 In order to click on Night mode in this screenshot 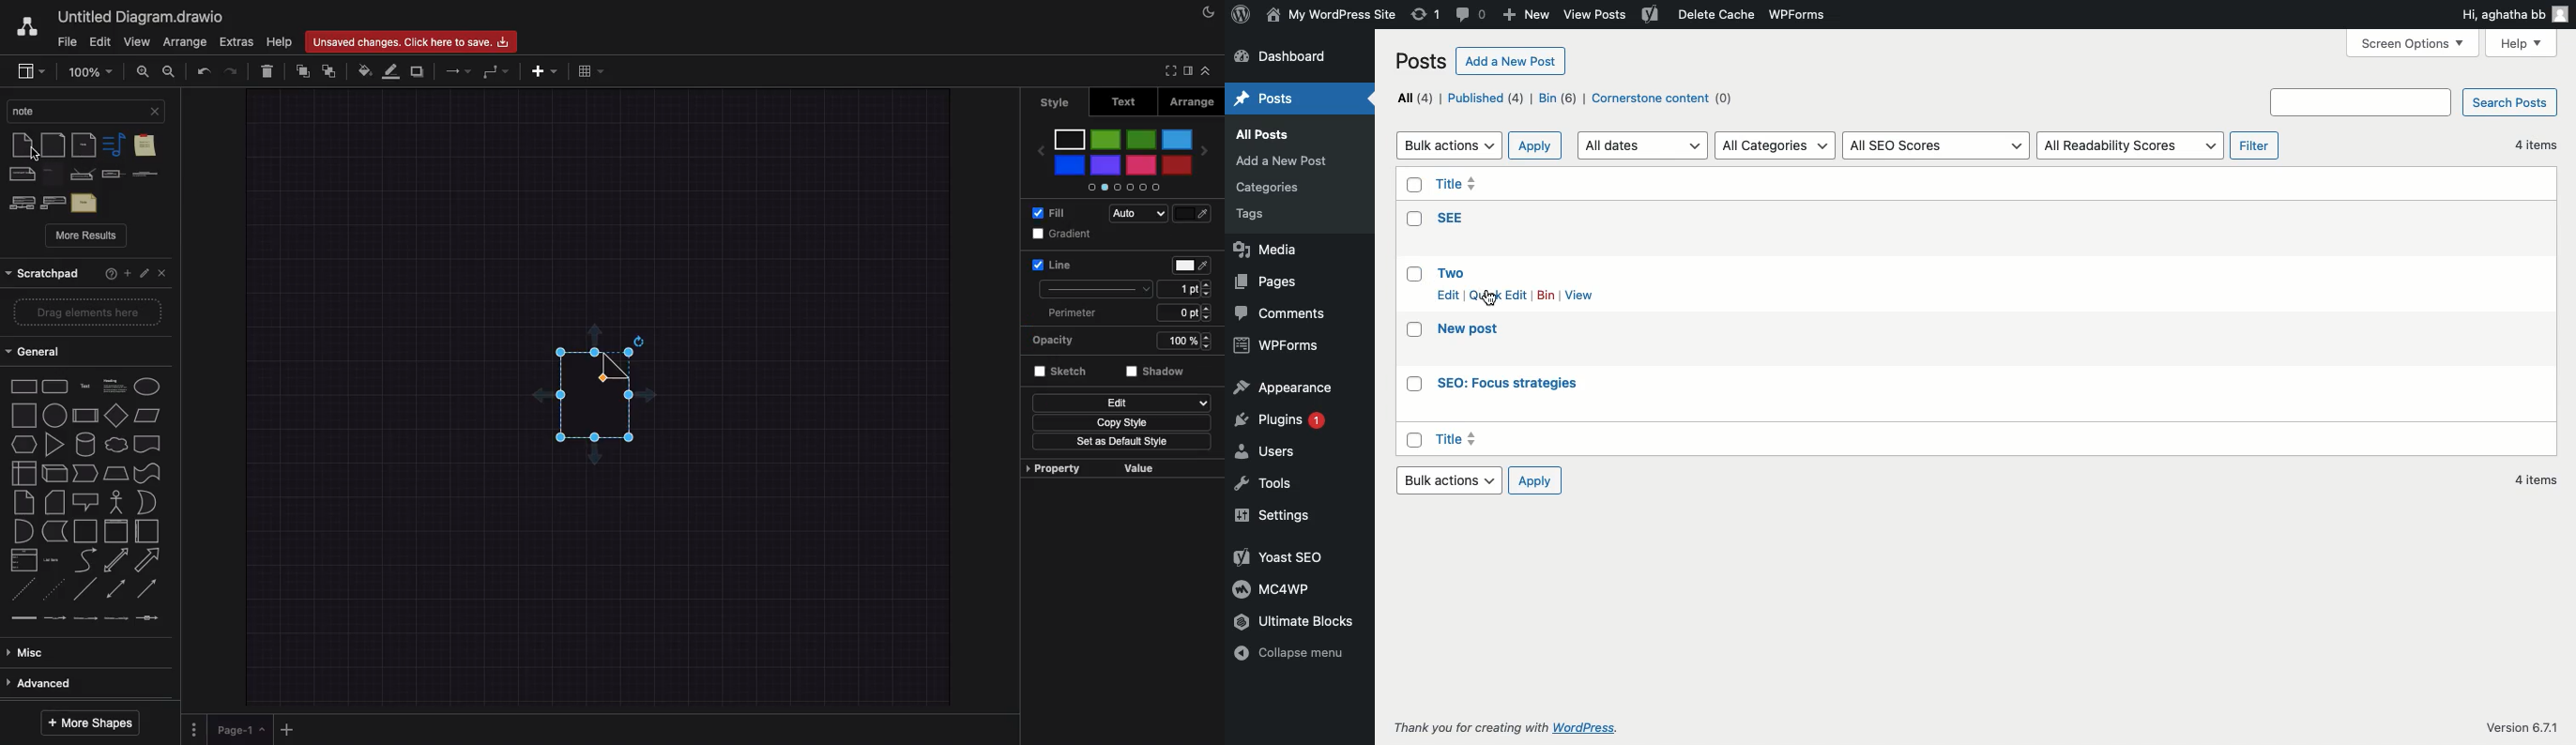, I will do `click(1211, 10)`.